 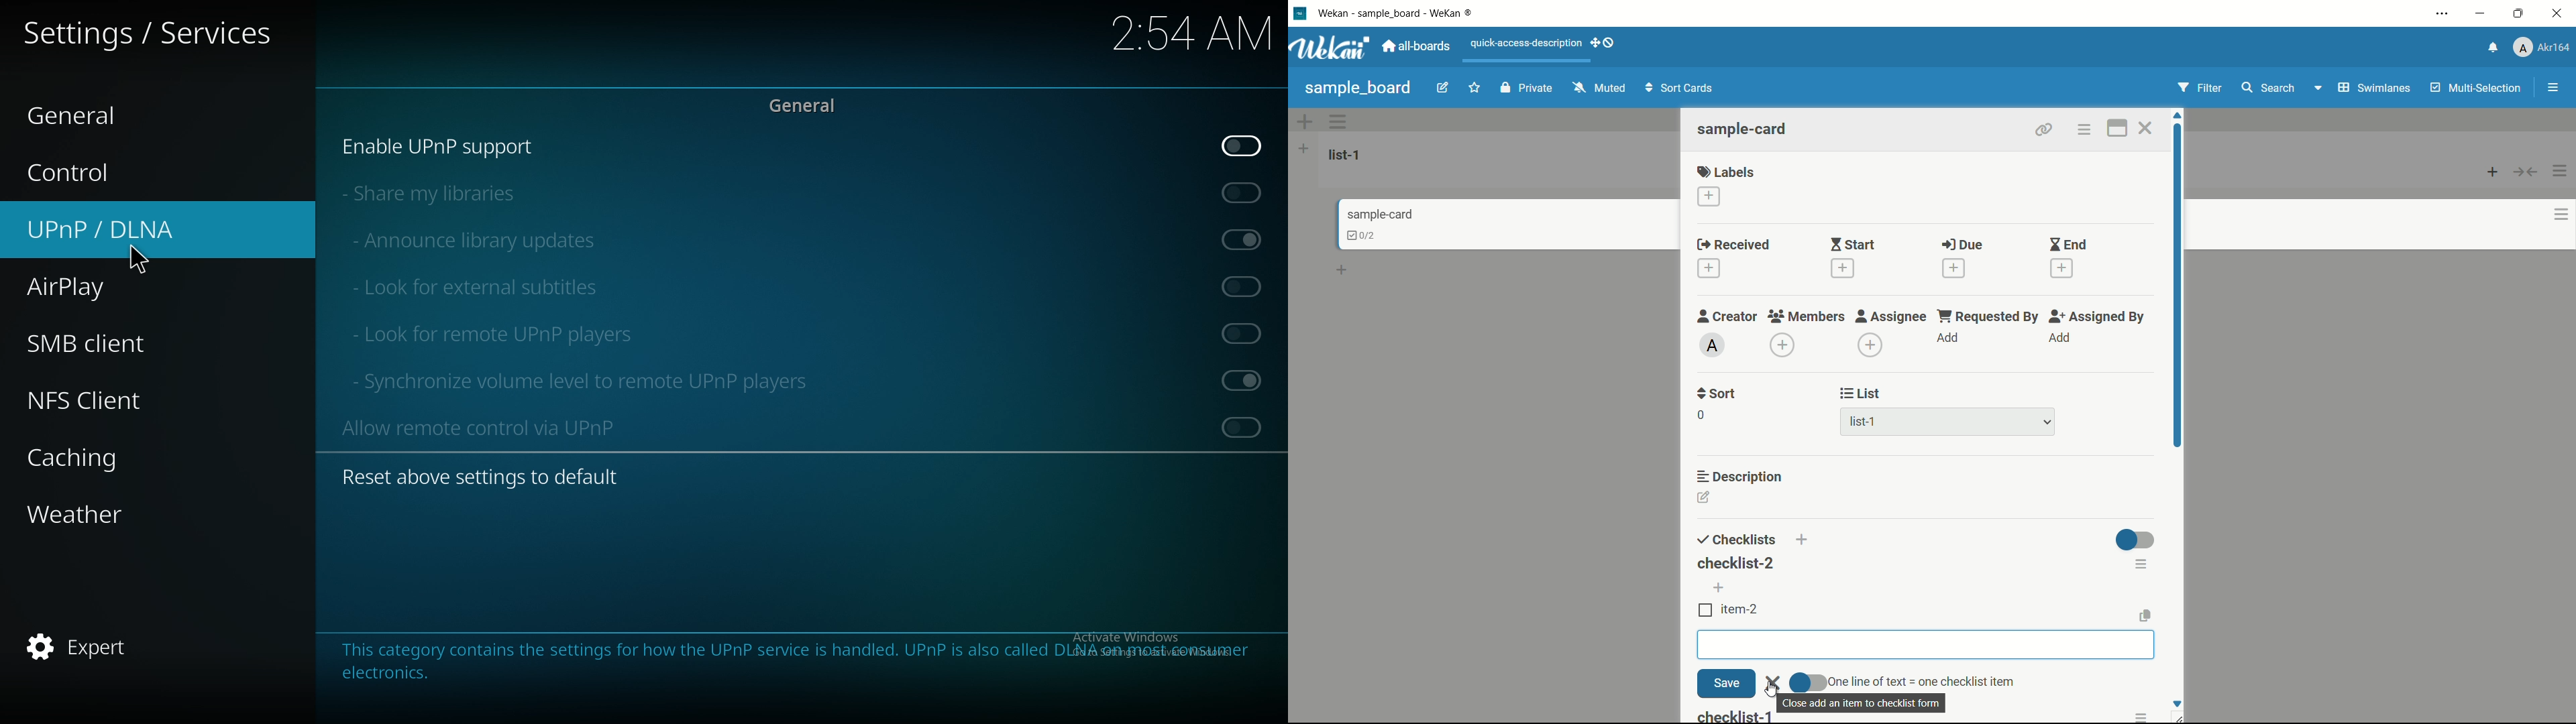 I want to click on add list, so click(x=1303, y=148).